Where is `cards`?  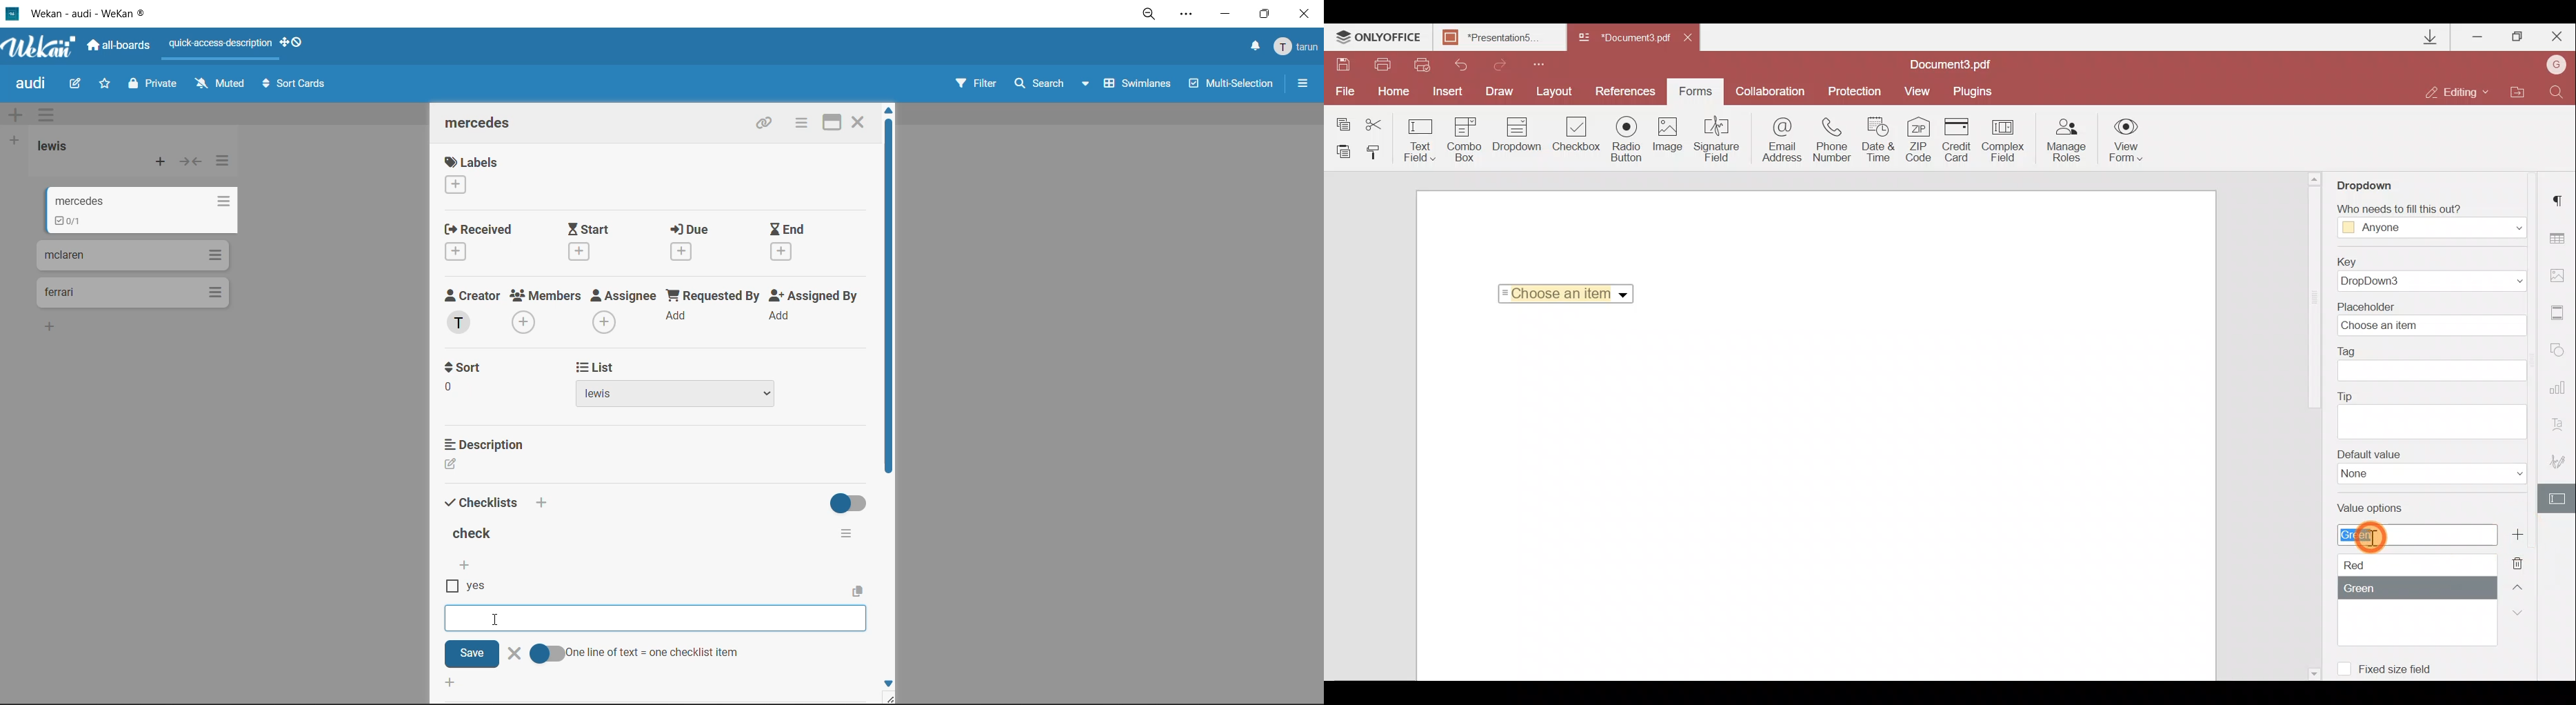
cards is located at coordinates (132, 255).